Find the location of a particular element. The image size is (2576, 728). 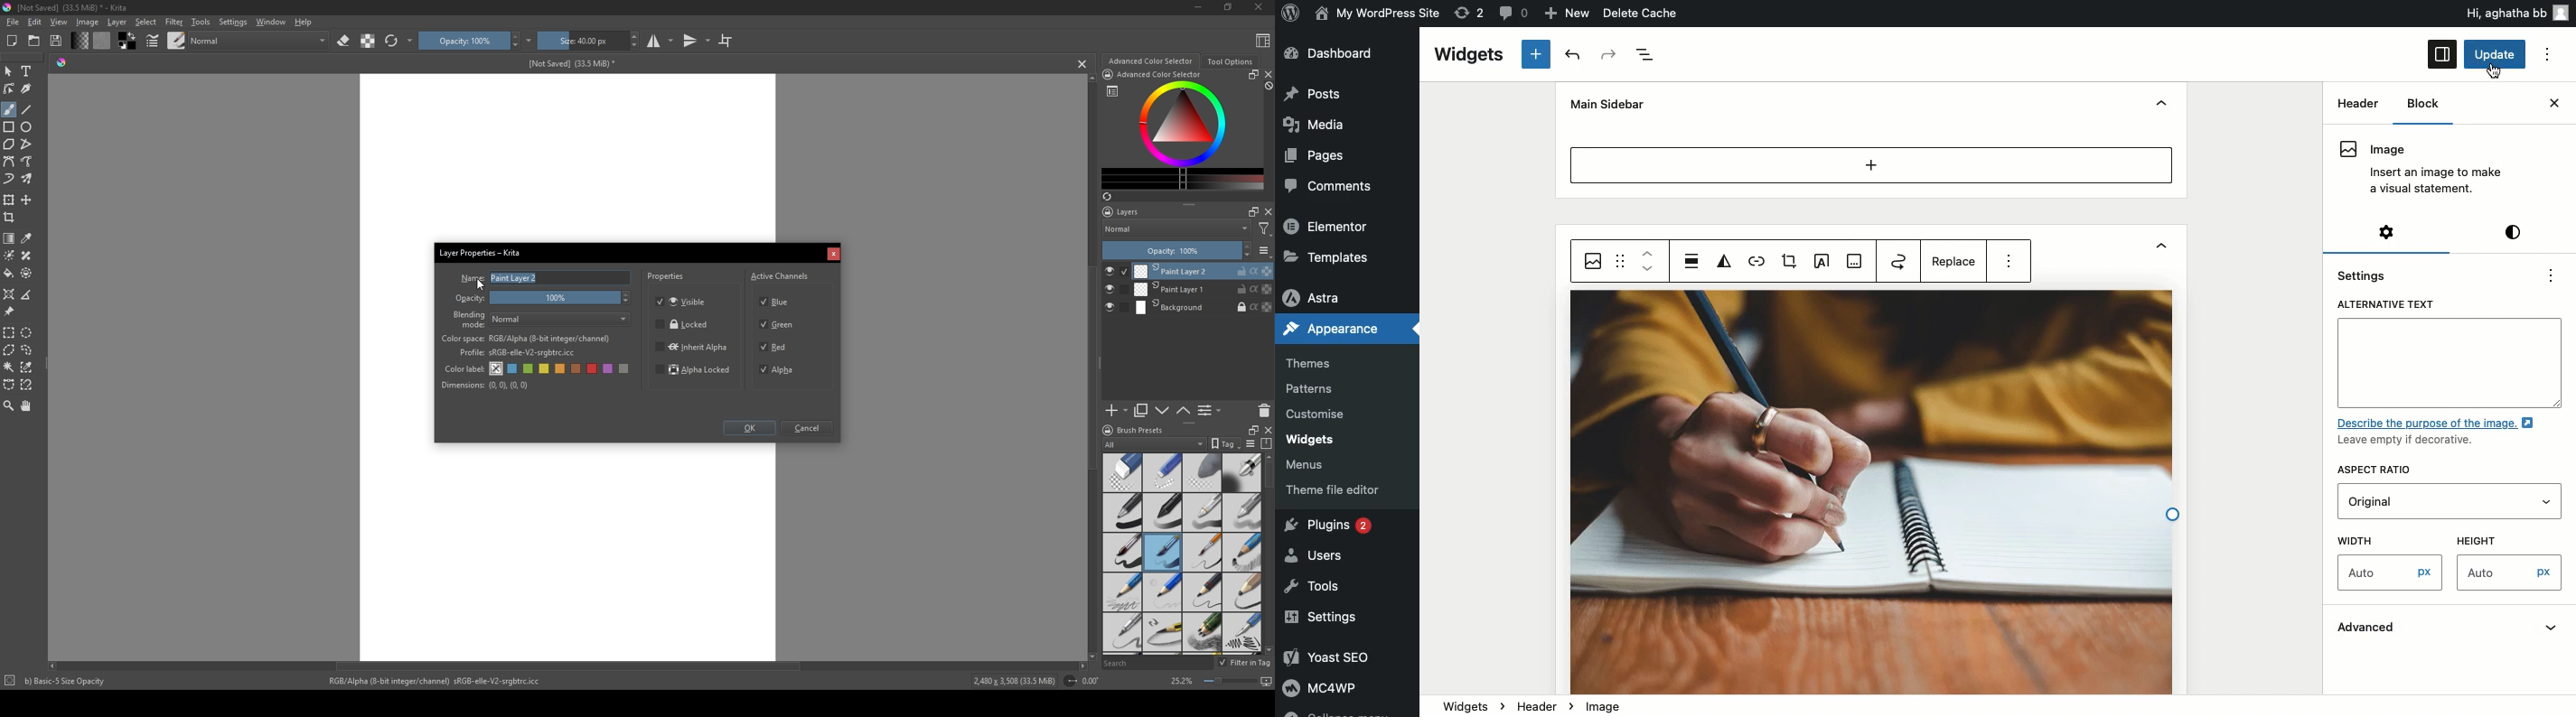

bucket fill is located at coordinates (10, 273).